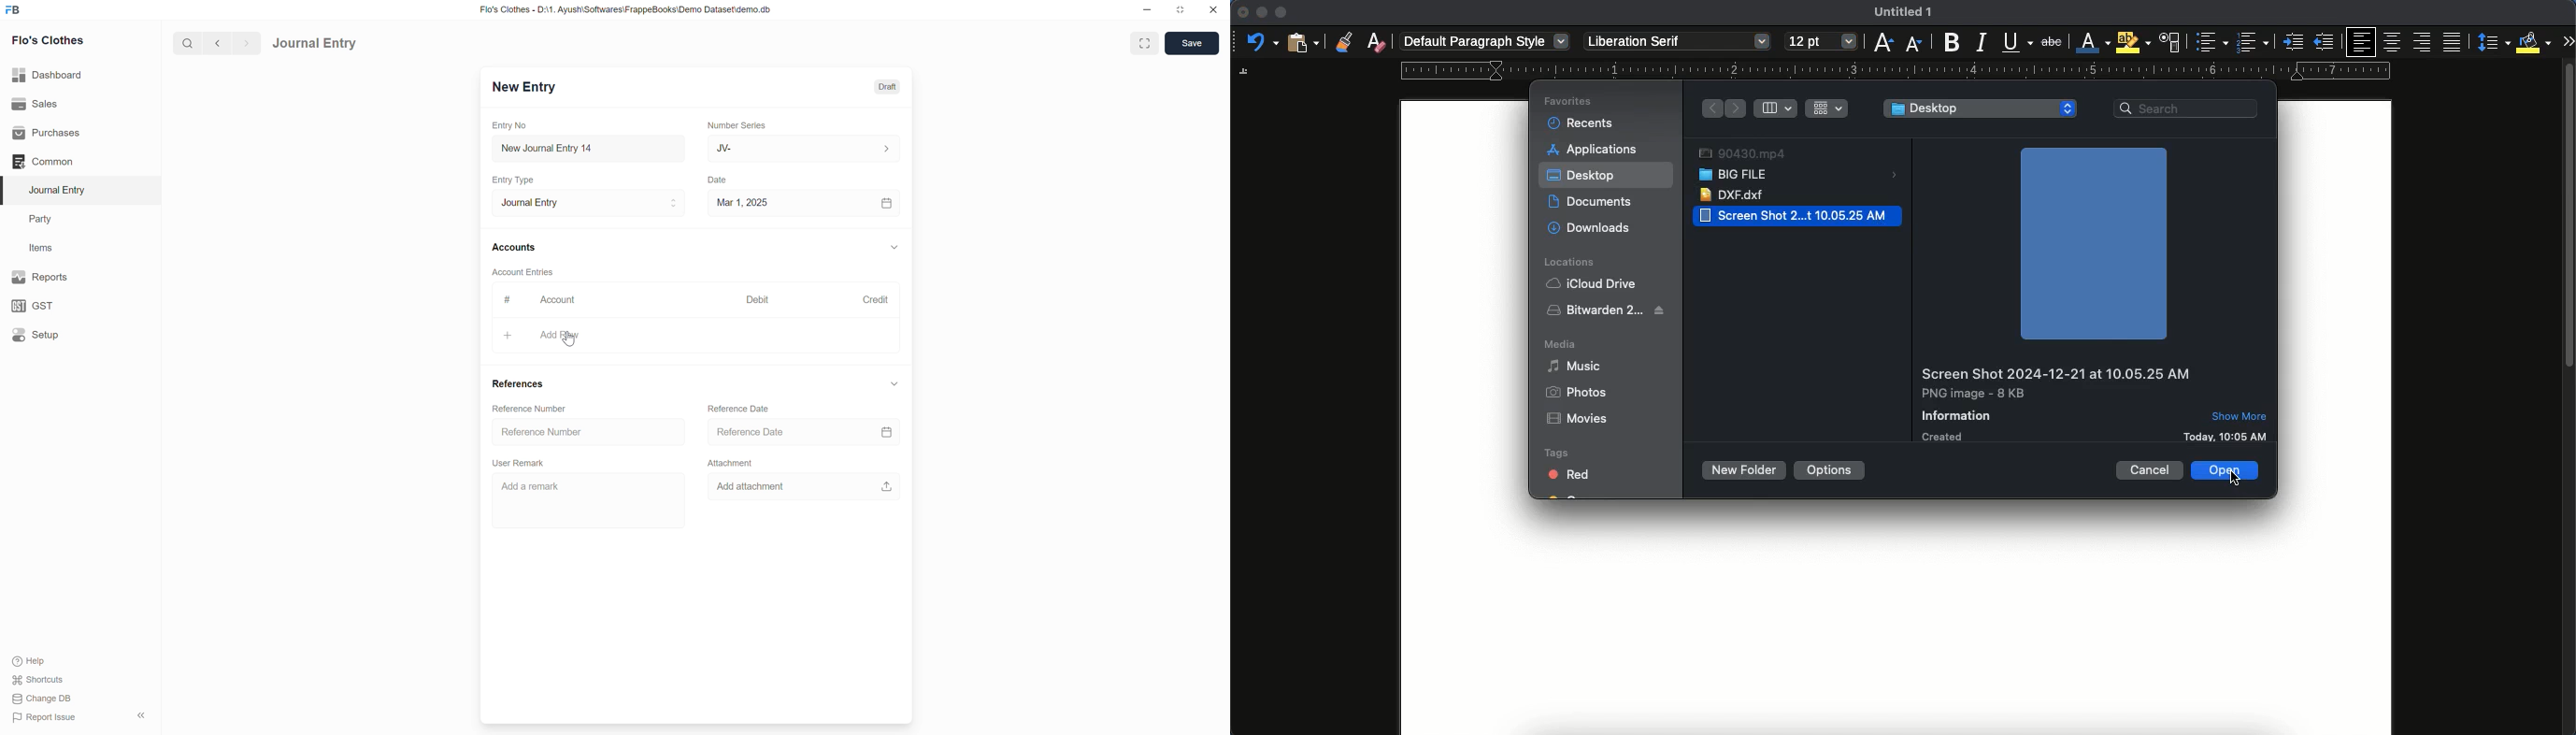  Describe the element at coordinates (720, 180) in the screenshot. I see `Date` at that location.